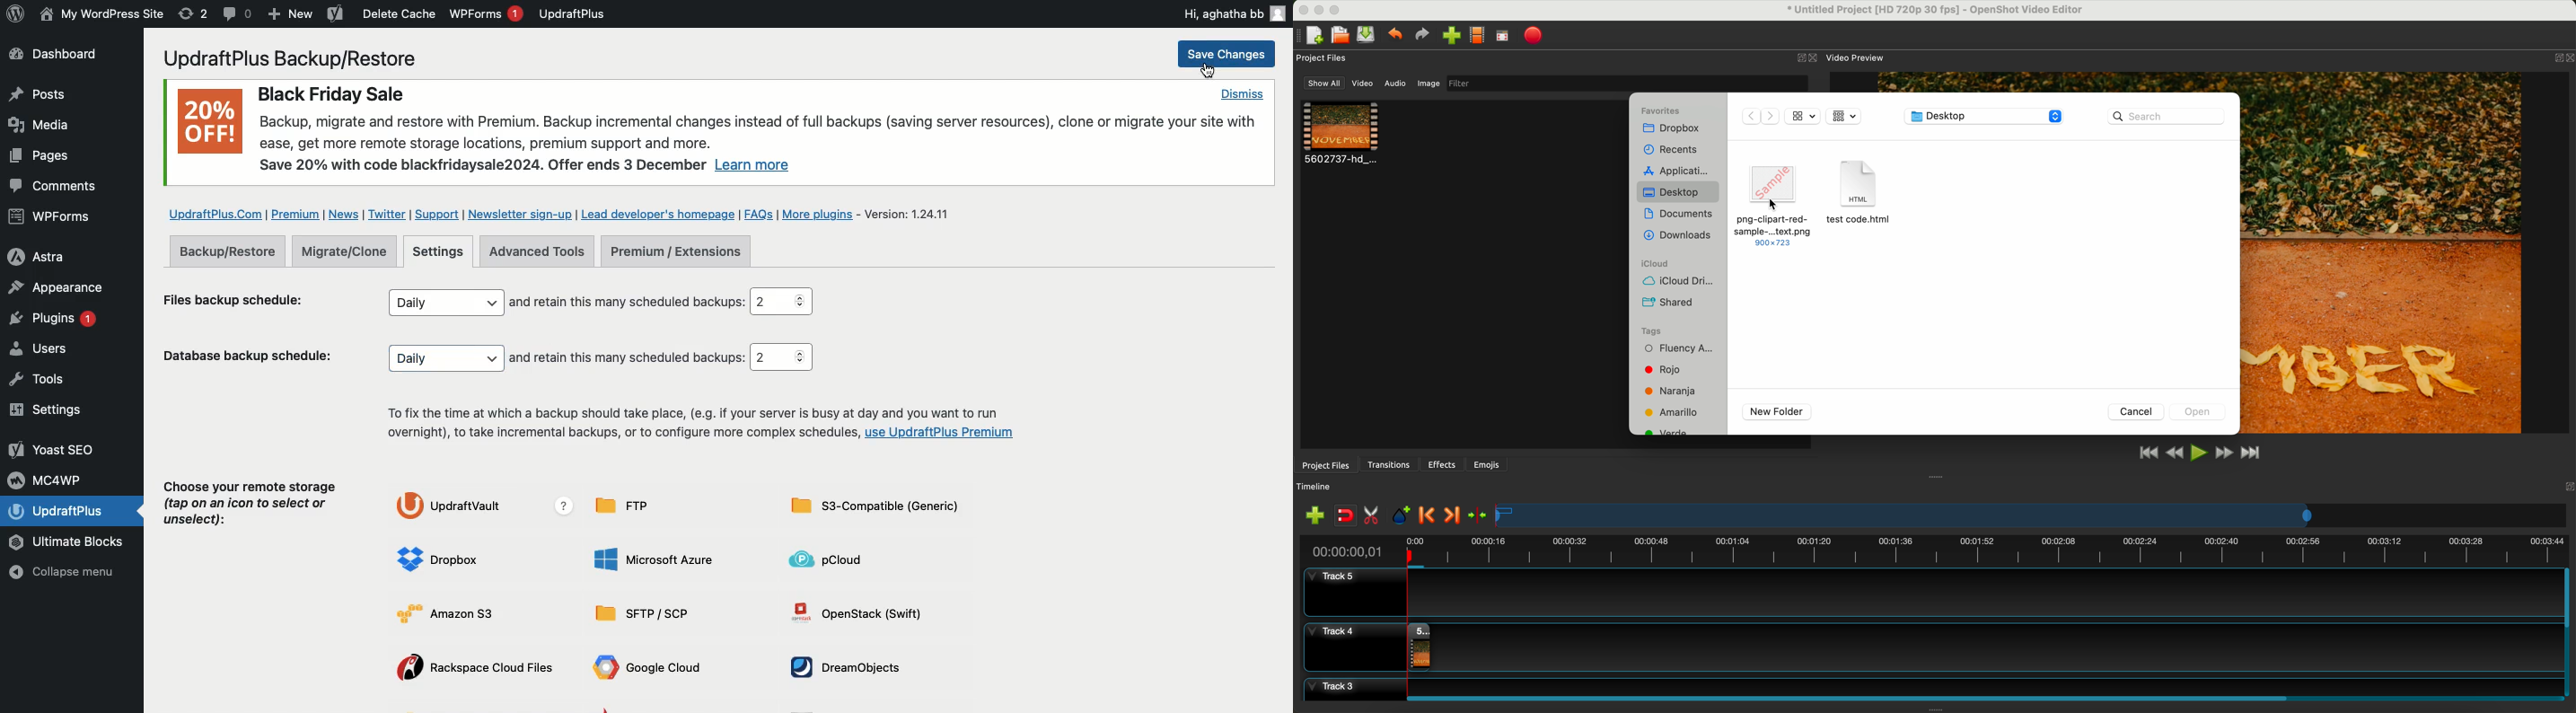 The width and height of the screenshot is (2576, 728). I want to click on Media, so click(41, 124).